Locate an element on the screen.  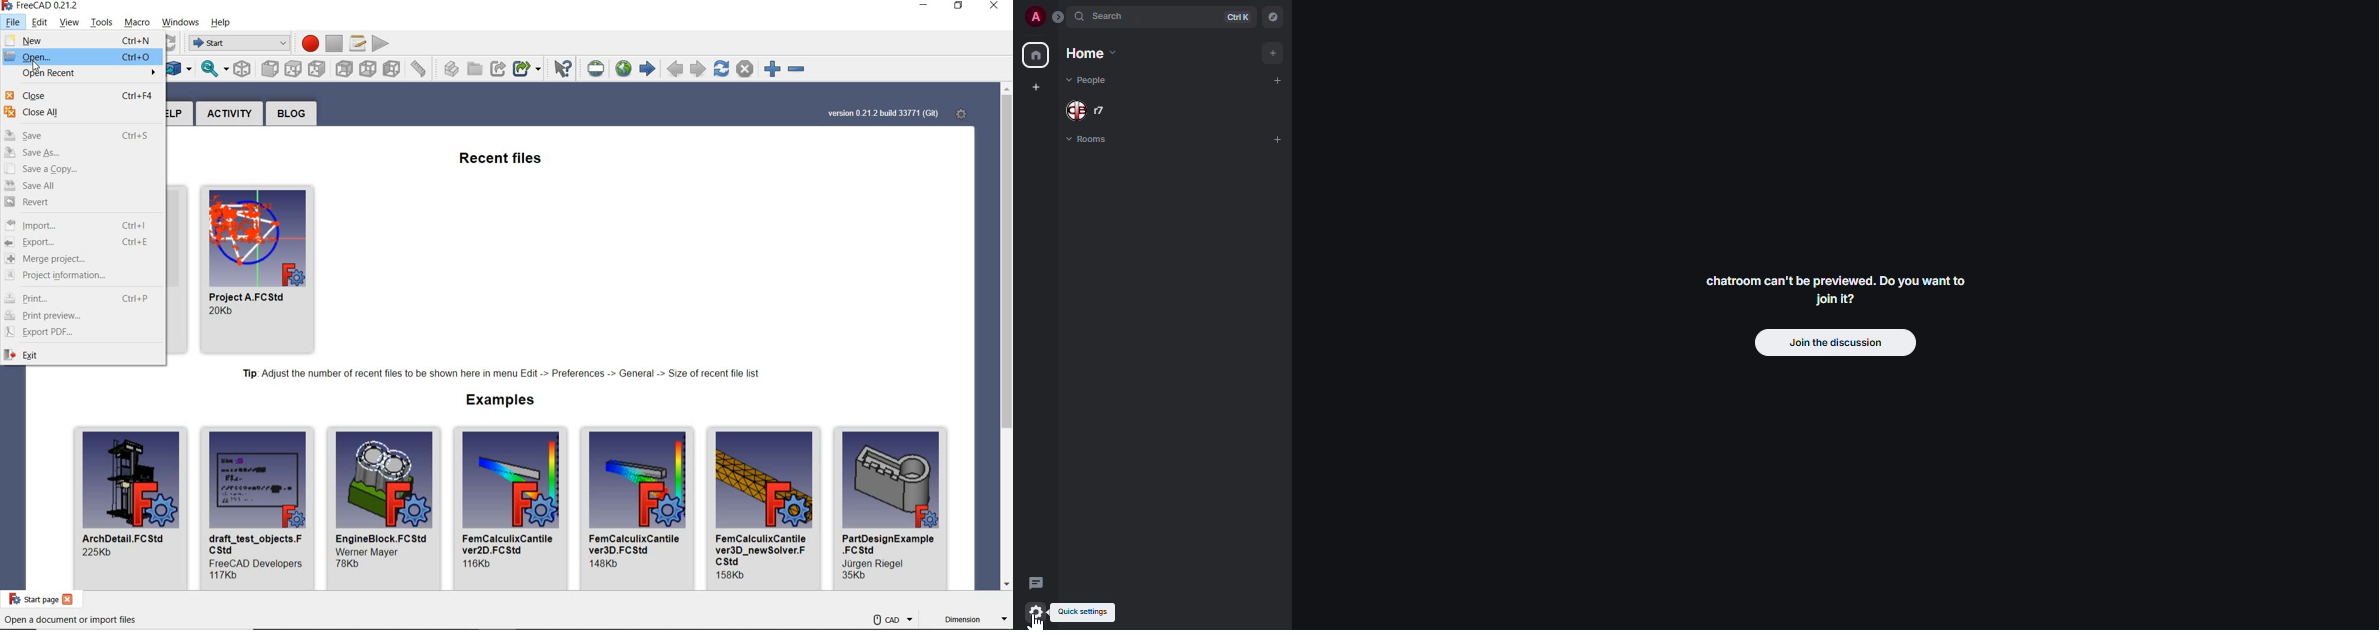
name is located at coordinates (511, 543).